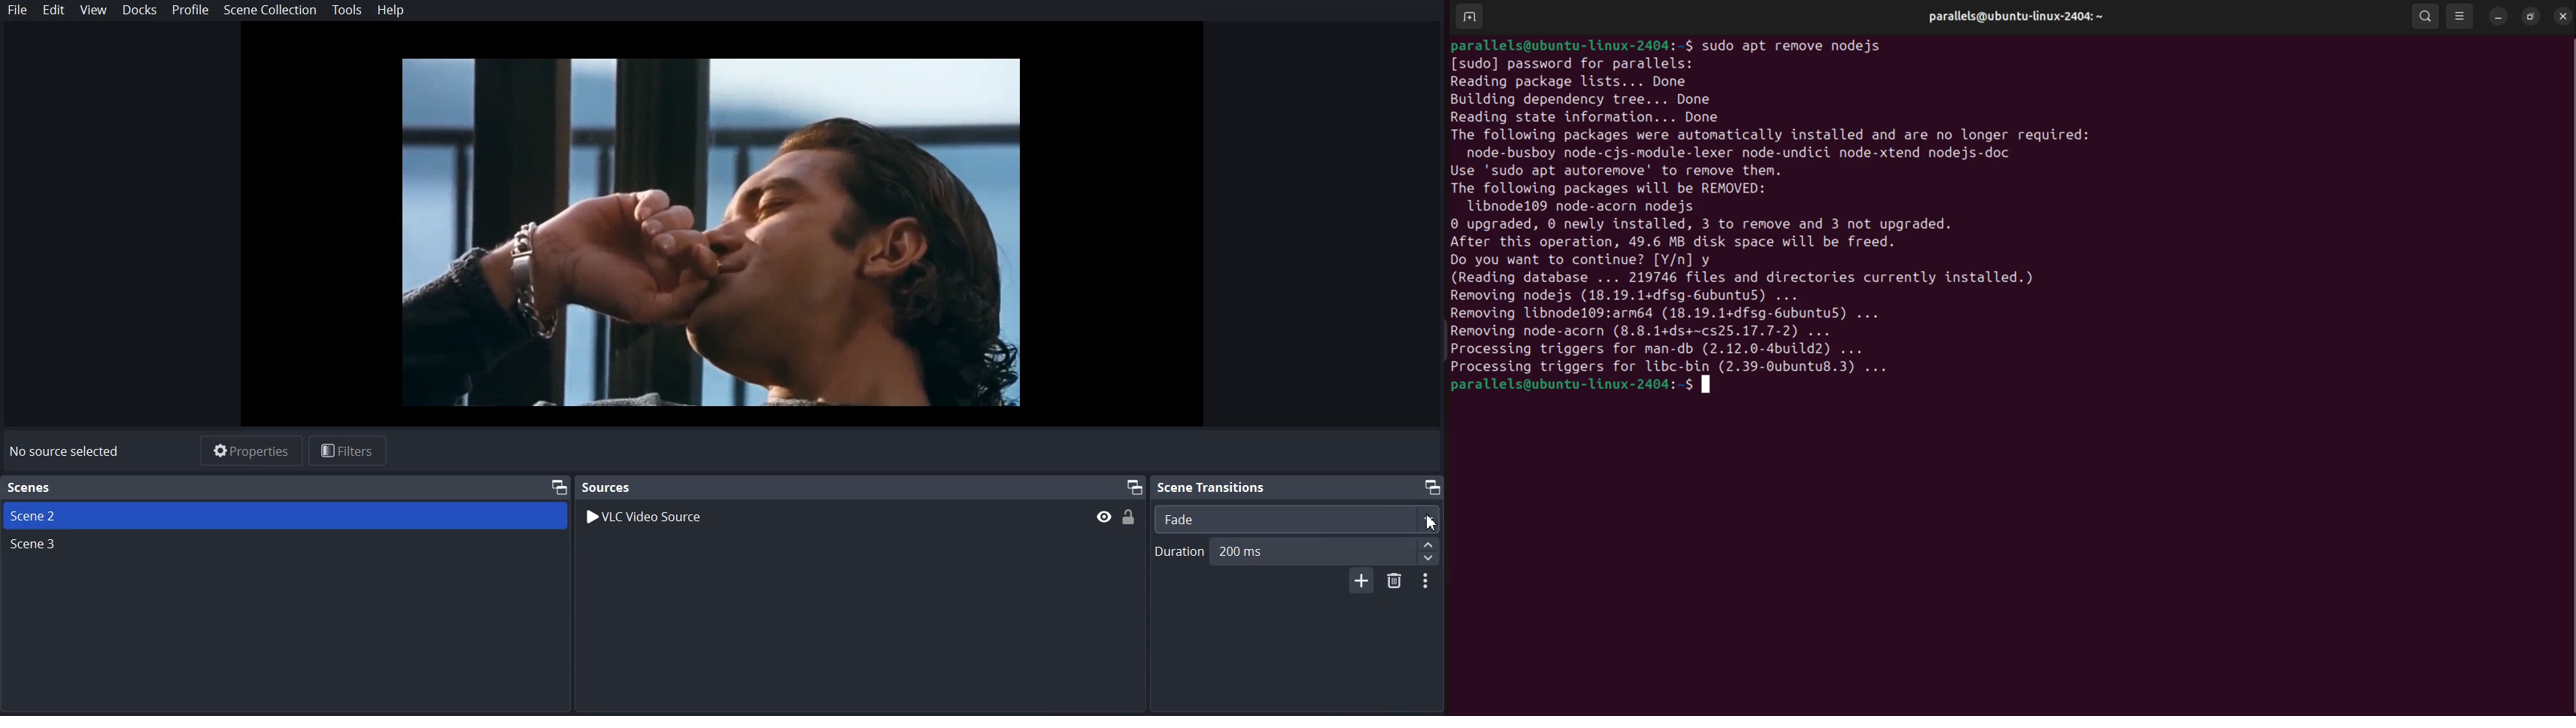 This screenshot has height=728, width=2576. I want to click on Scene Collection, so click(271, 11).